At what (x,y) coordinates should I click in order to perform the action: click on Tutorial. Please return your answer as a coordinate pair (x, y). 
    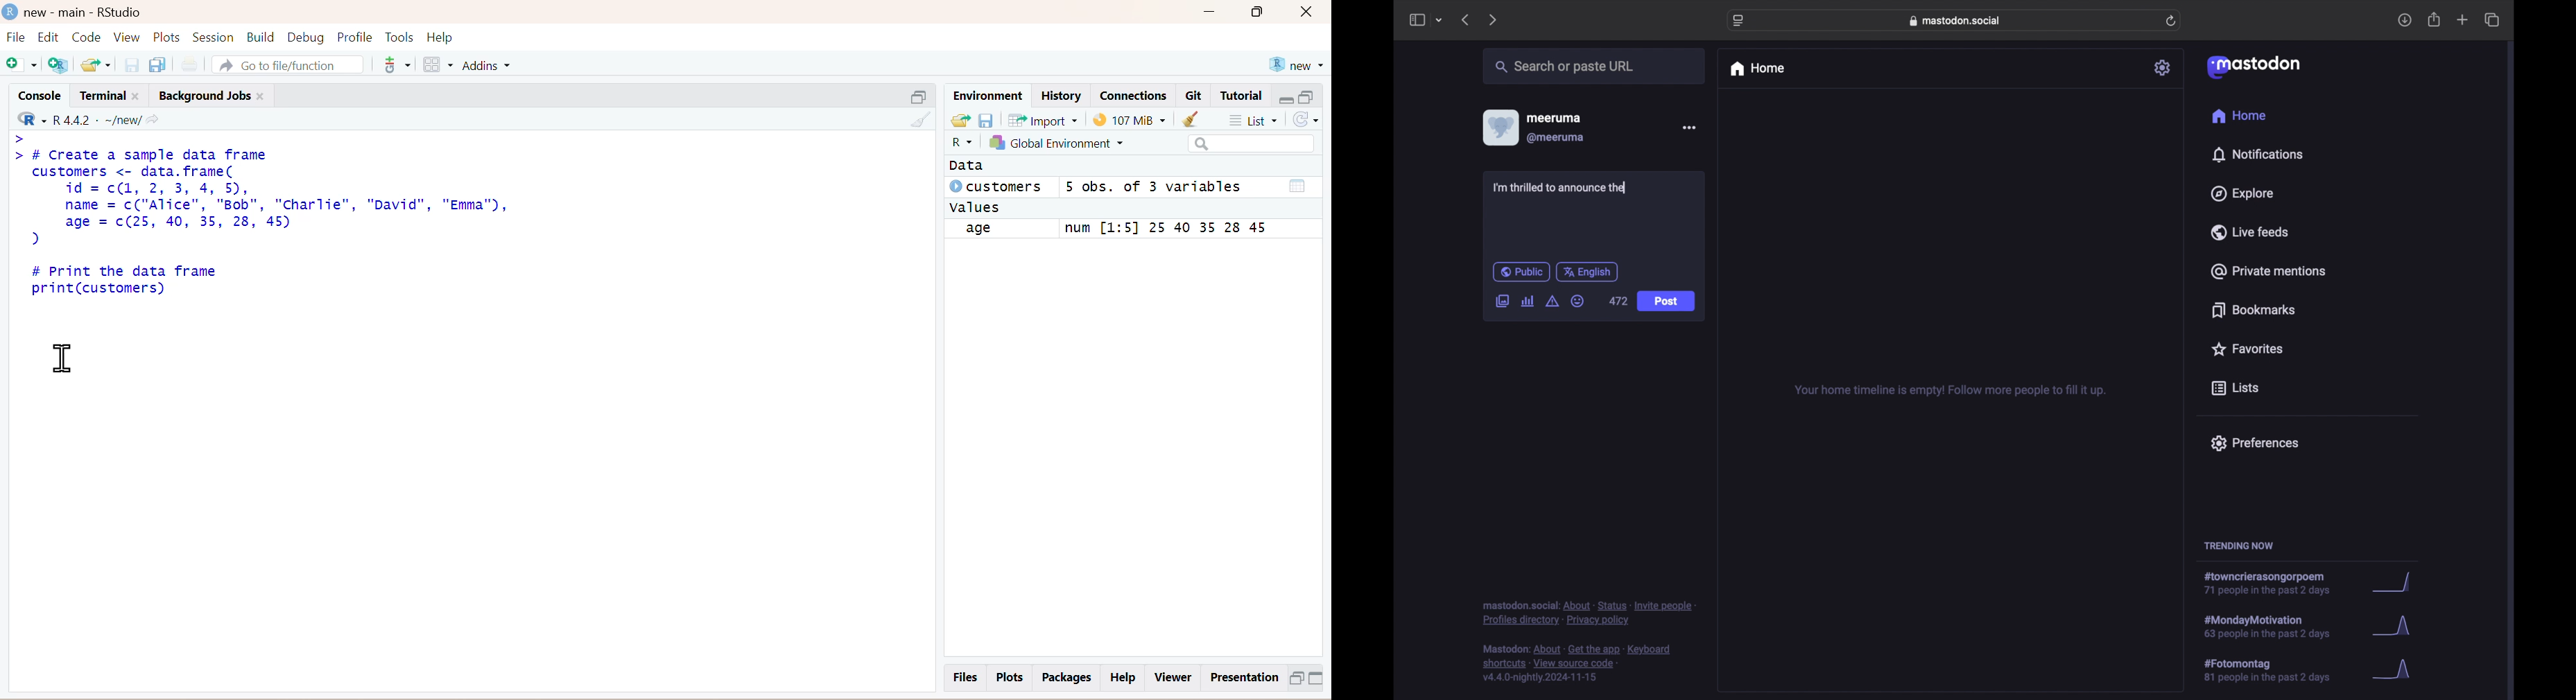
    Looking at the image, I should click on (1243, 96).